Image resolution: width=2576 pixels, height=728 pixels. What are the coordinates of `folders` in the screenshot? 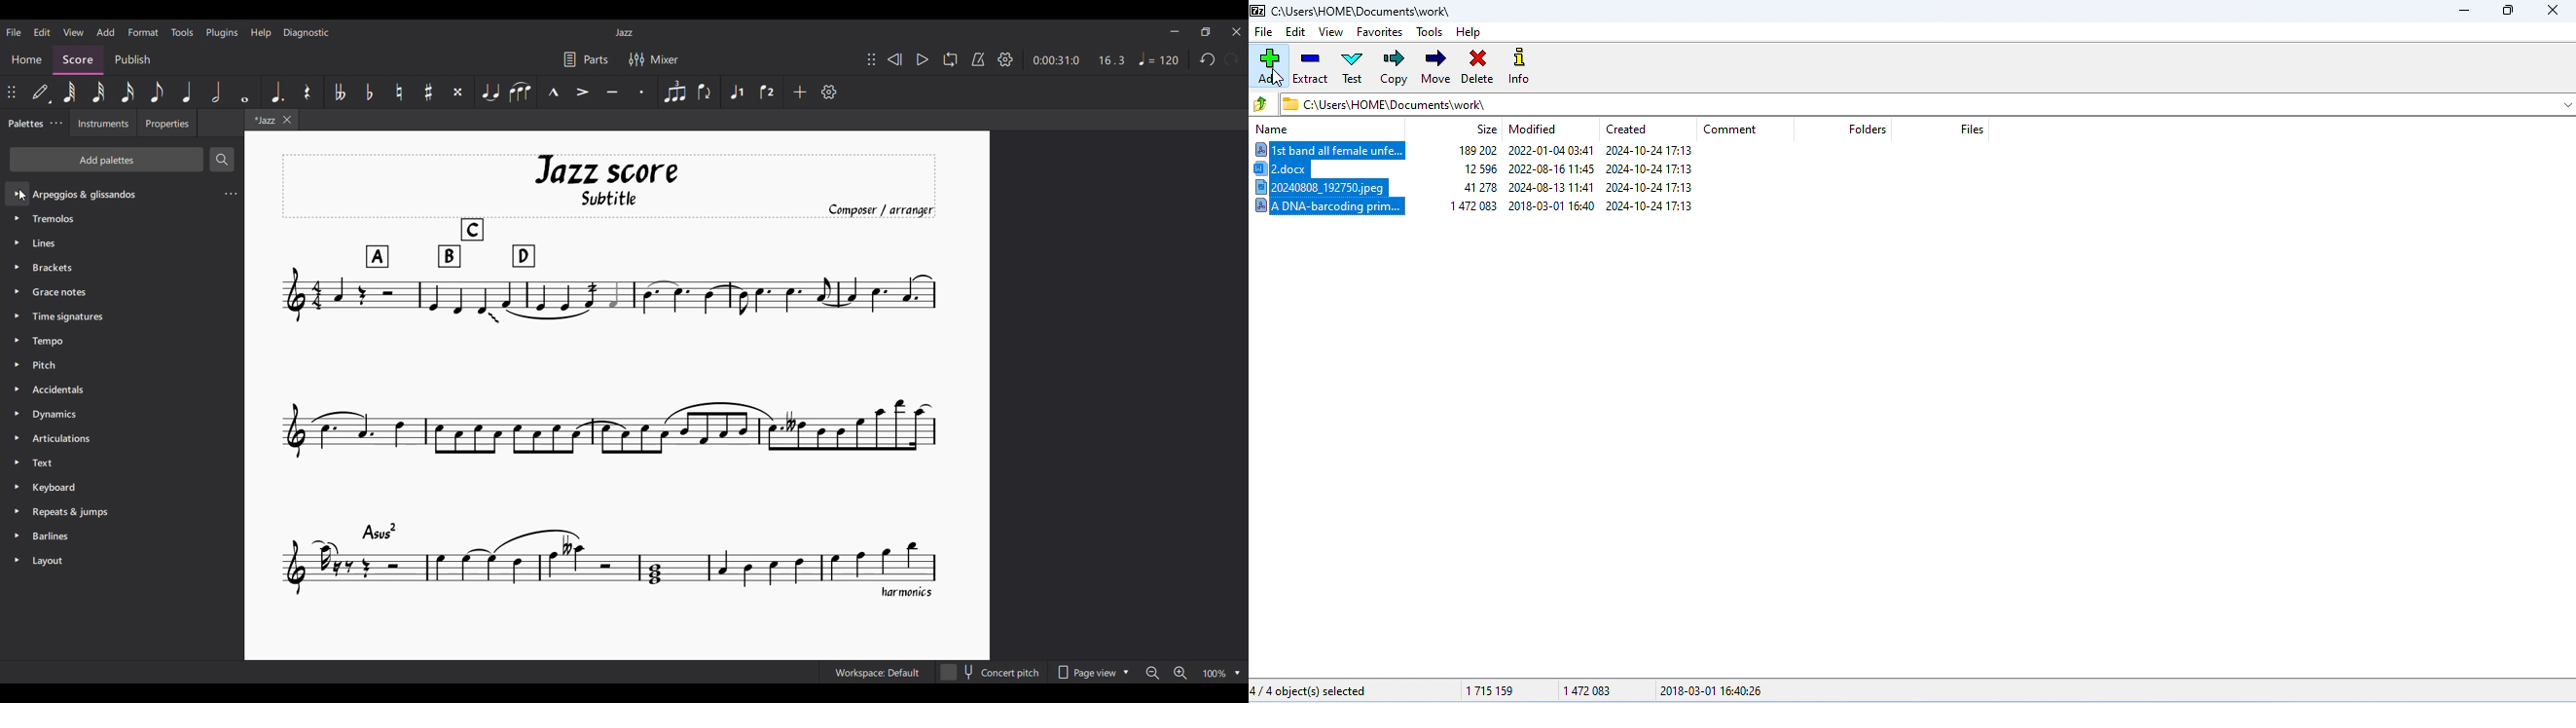 It's located at (1867, 130).